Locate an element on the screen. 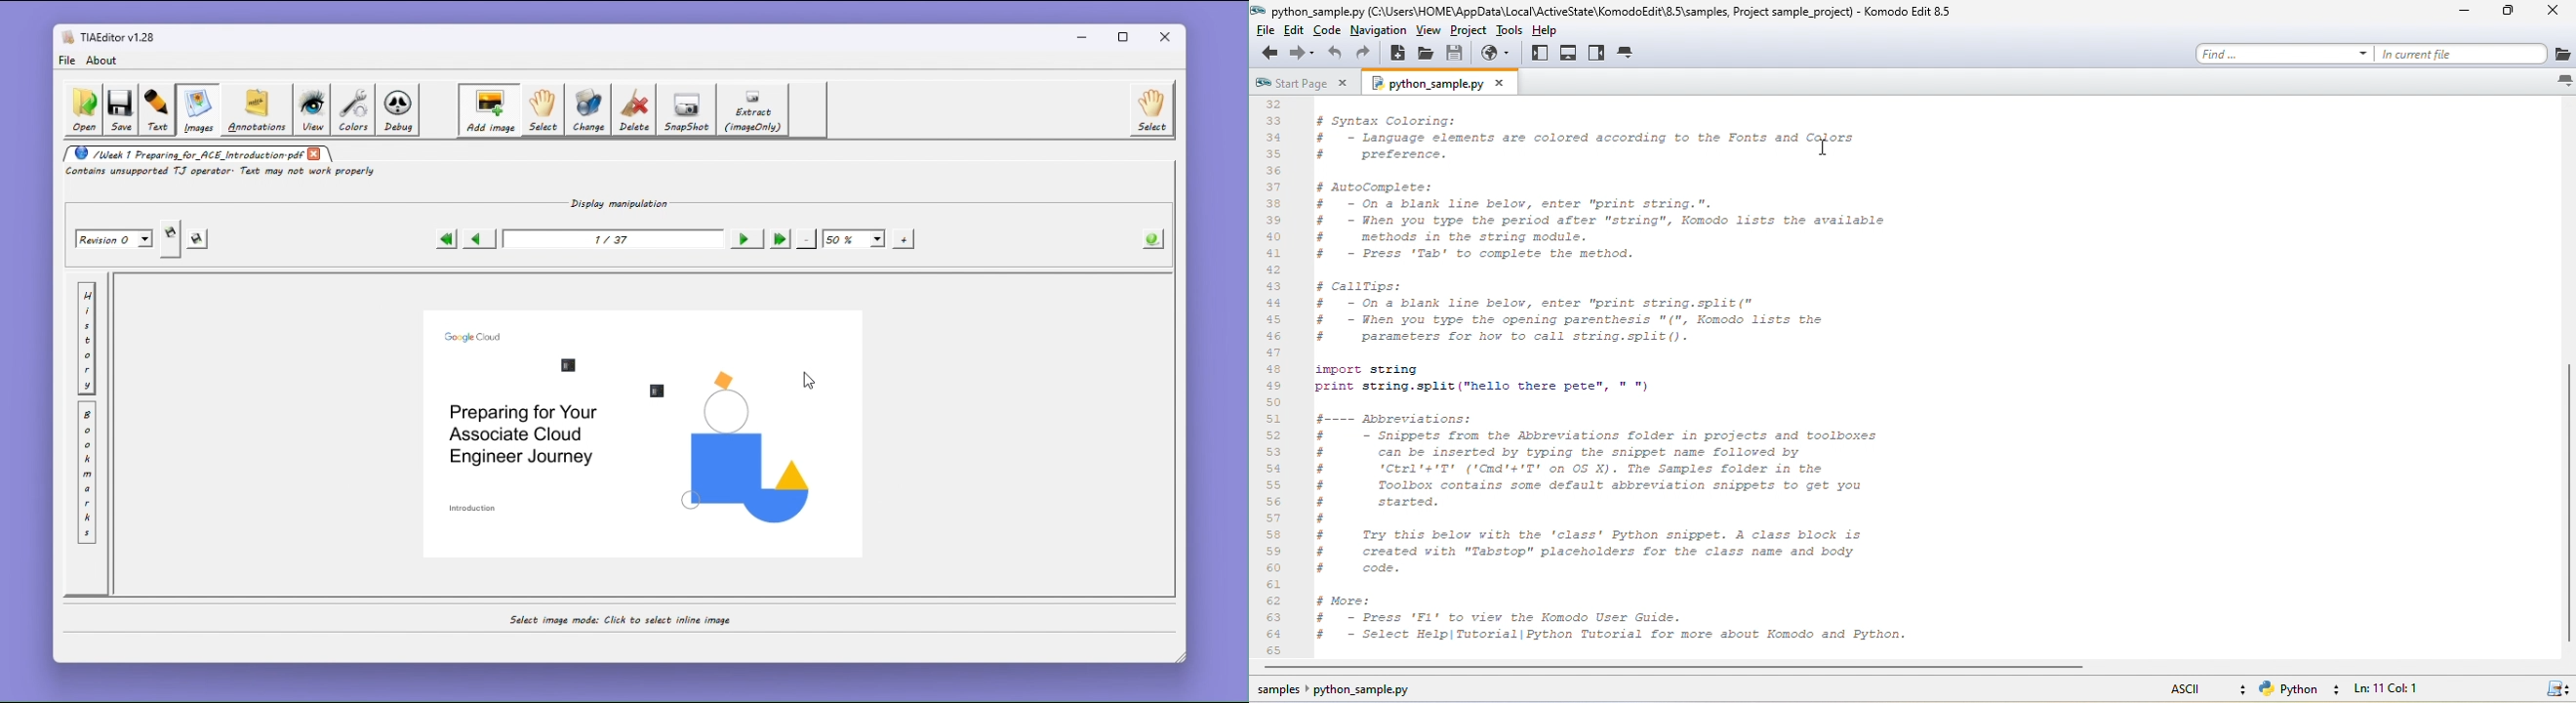  Vertical bar is located at coordinates (2567, 510).